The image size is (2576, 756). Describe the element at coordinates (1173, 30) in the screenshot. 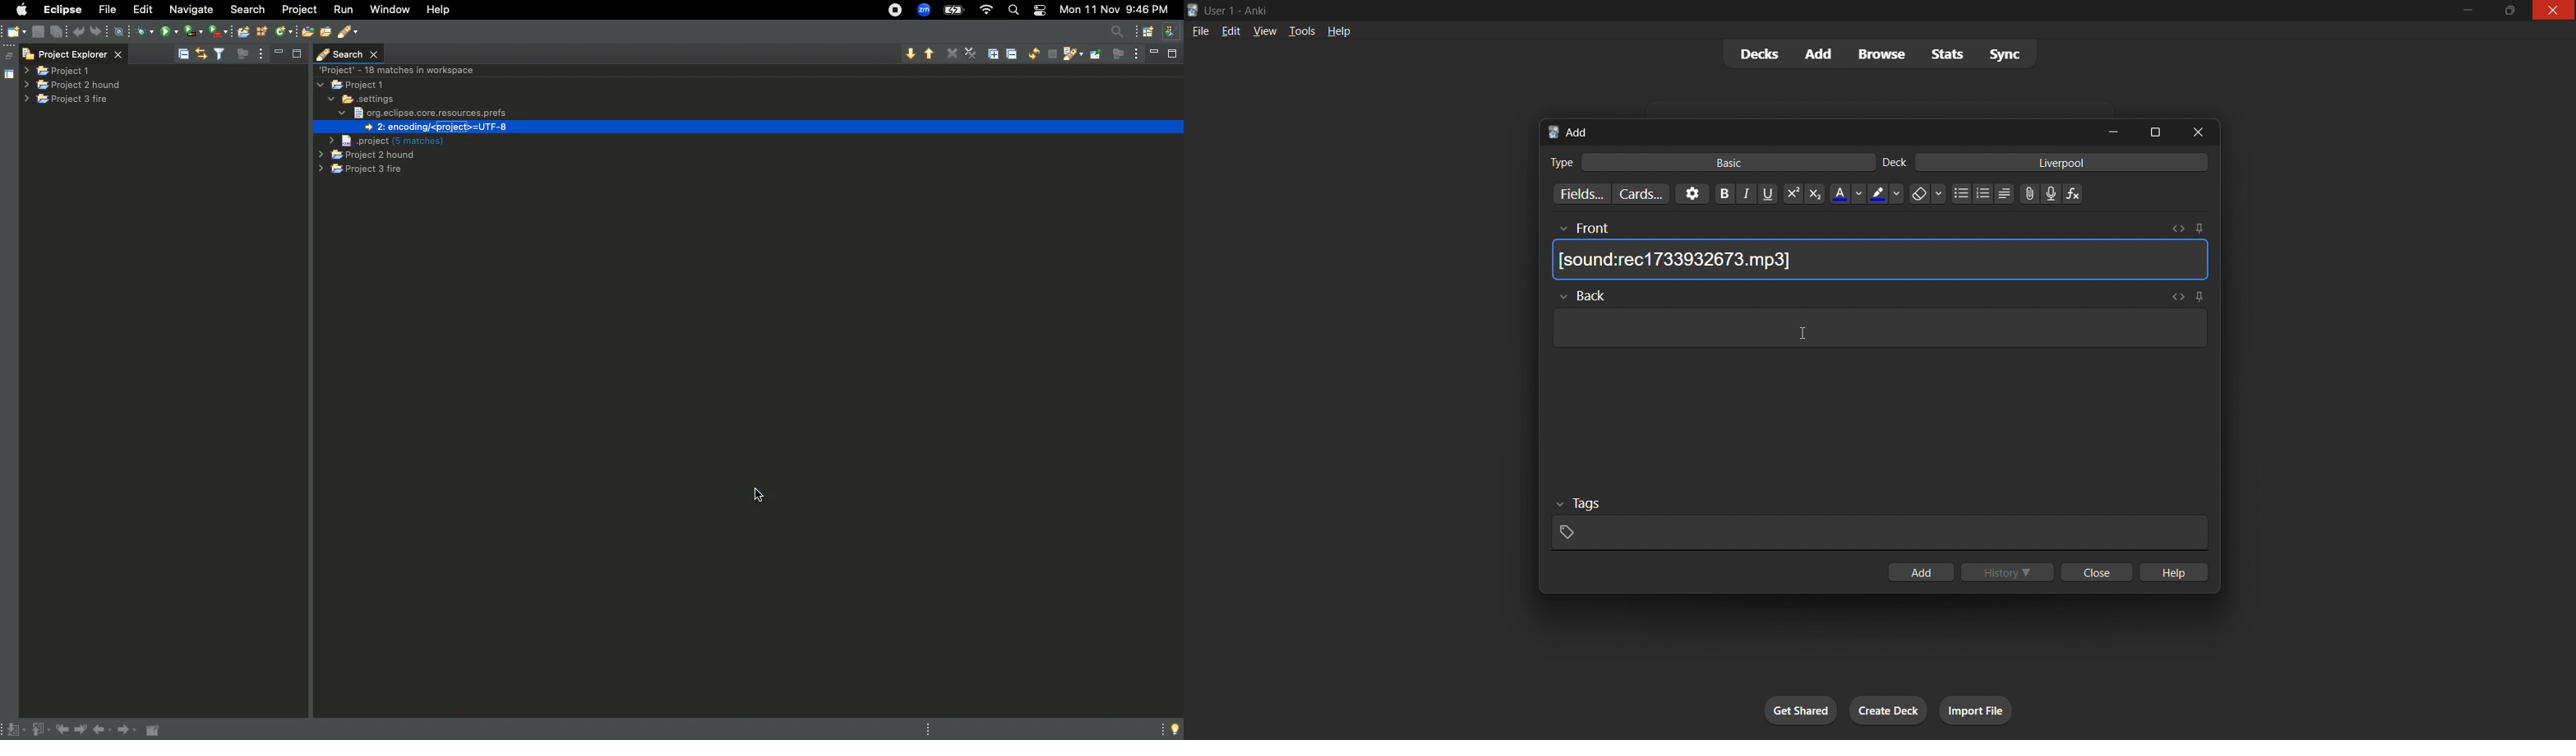

I see `java` at that location.